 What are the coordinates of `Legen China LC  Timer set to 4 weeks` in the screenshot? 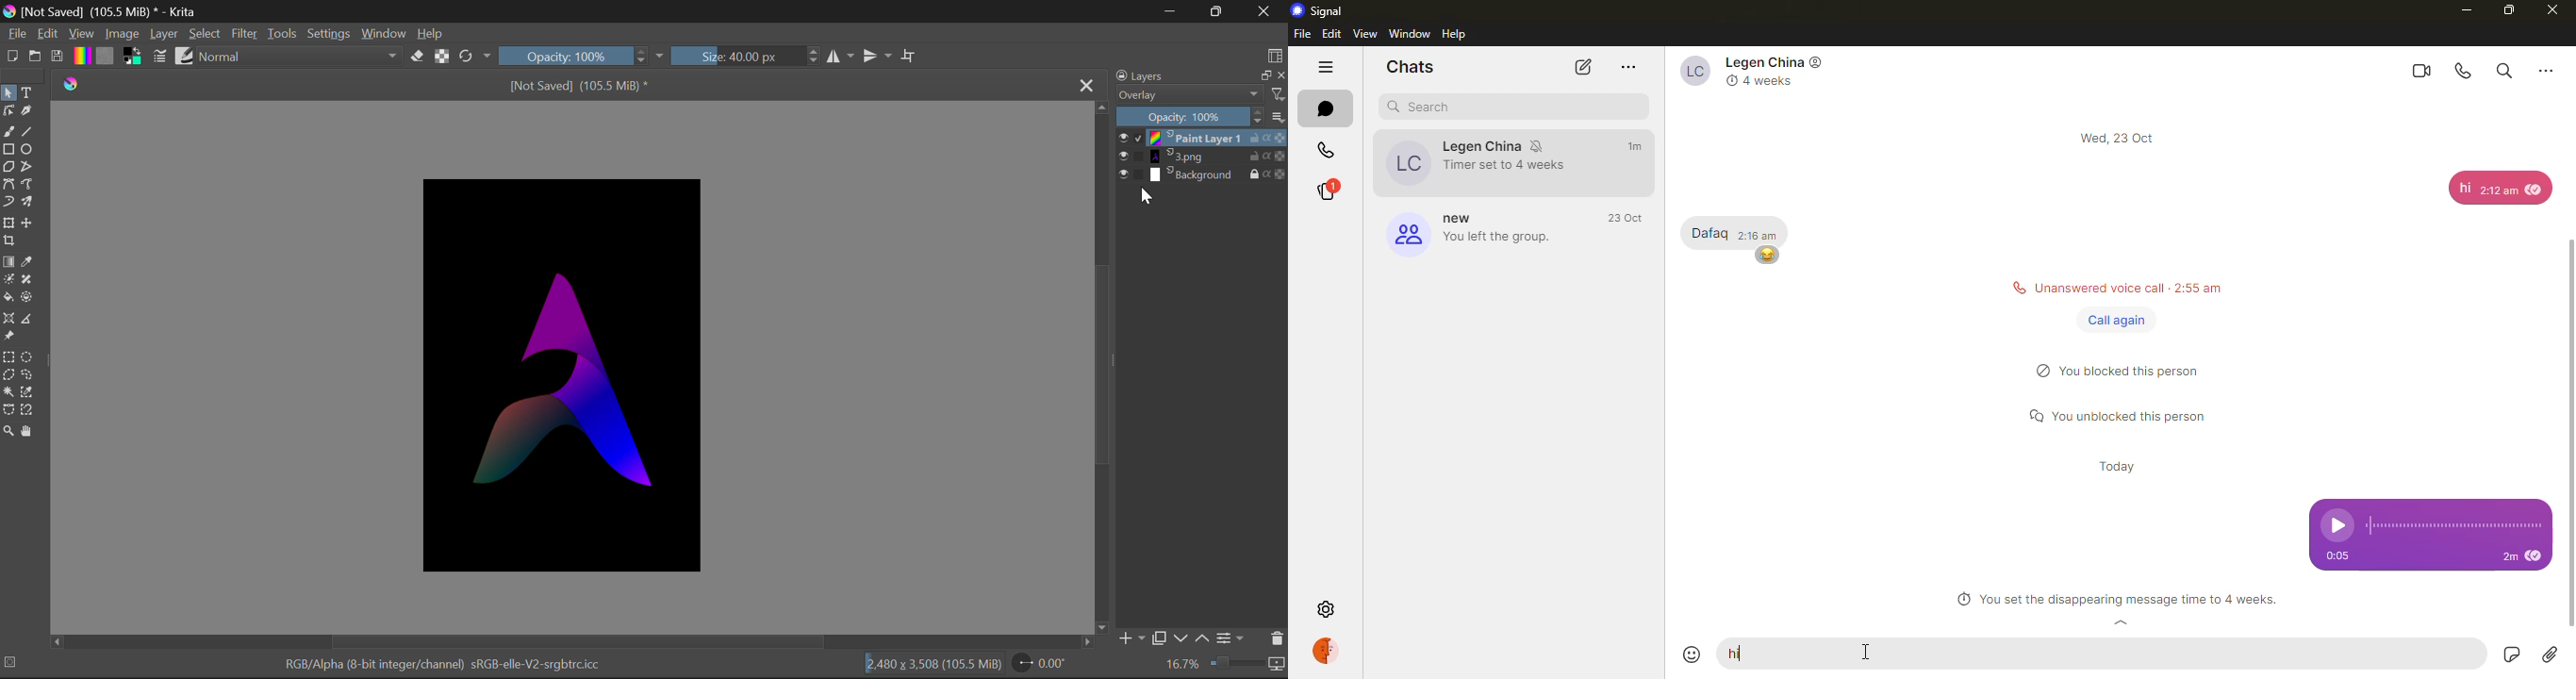 It's located at (1471, 162).